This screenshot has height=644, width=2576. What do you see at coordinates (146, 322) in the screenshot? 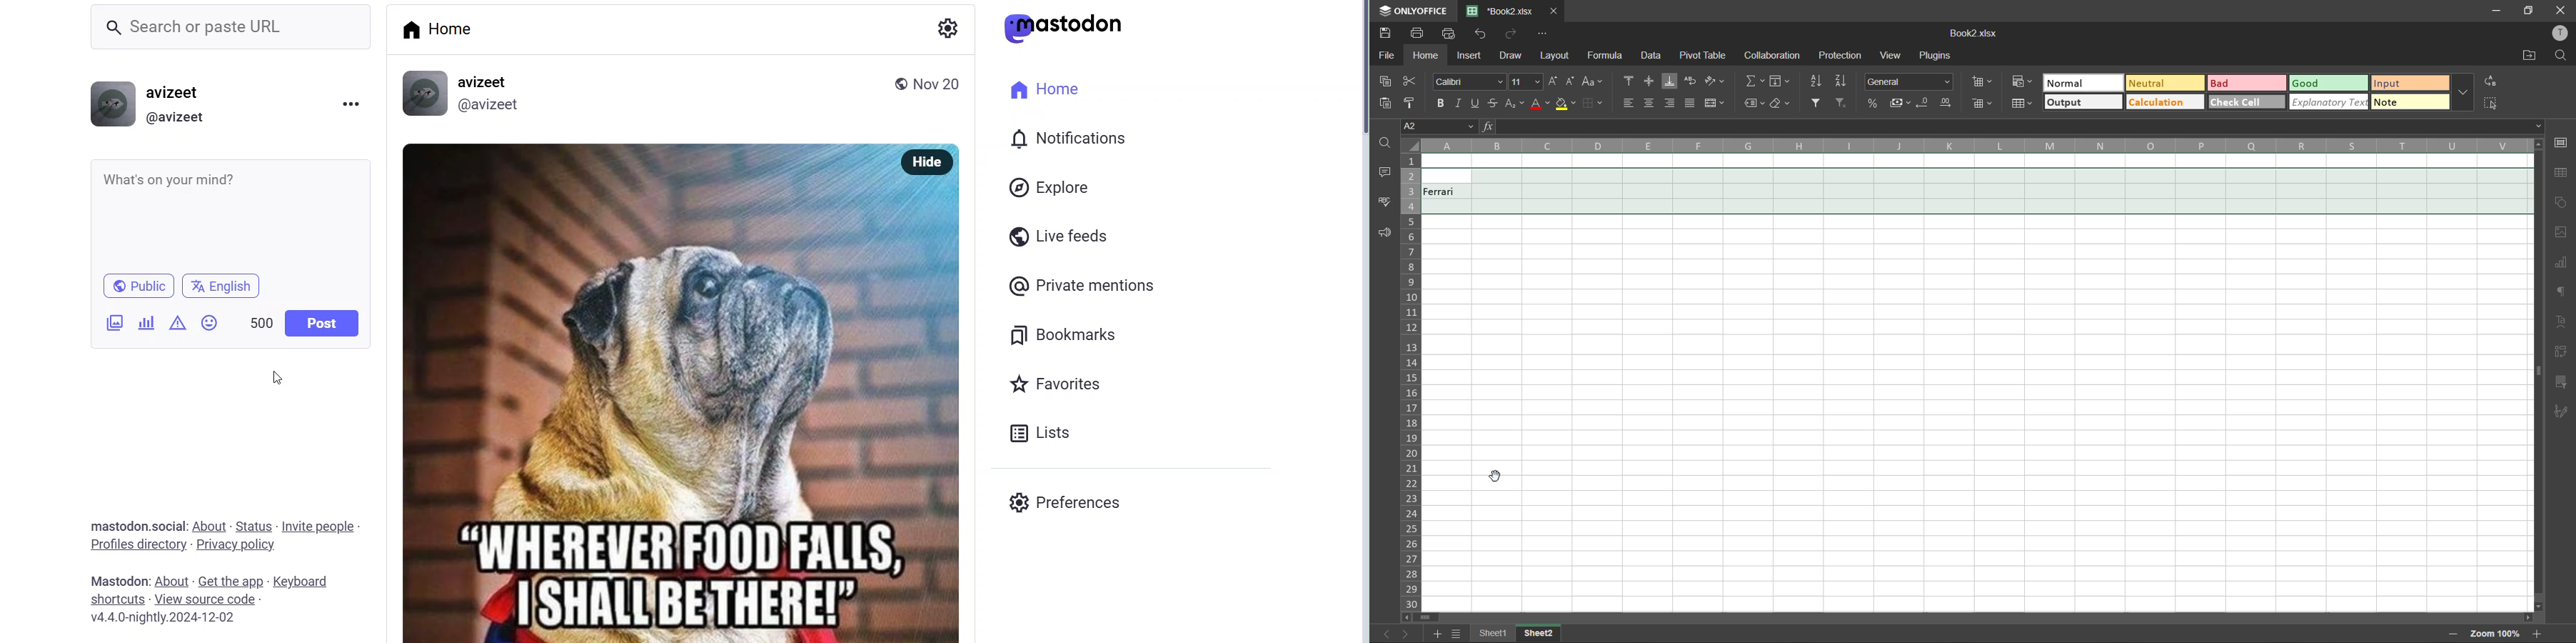
I see `add poll` at bounding box center [146, 322].